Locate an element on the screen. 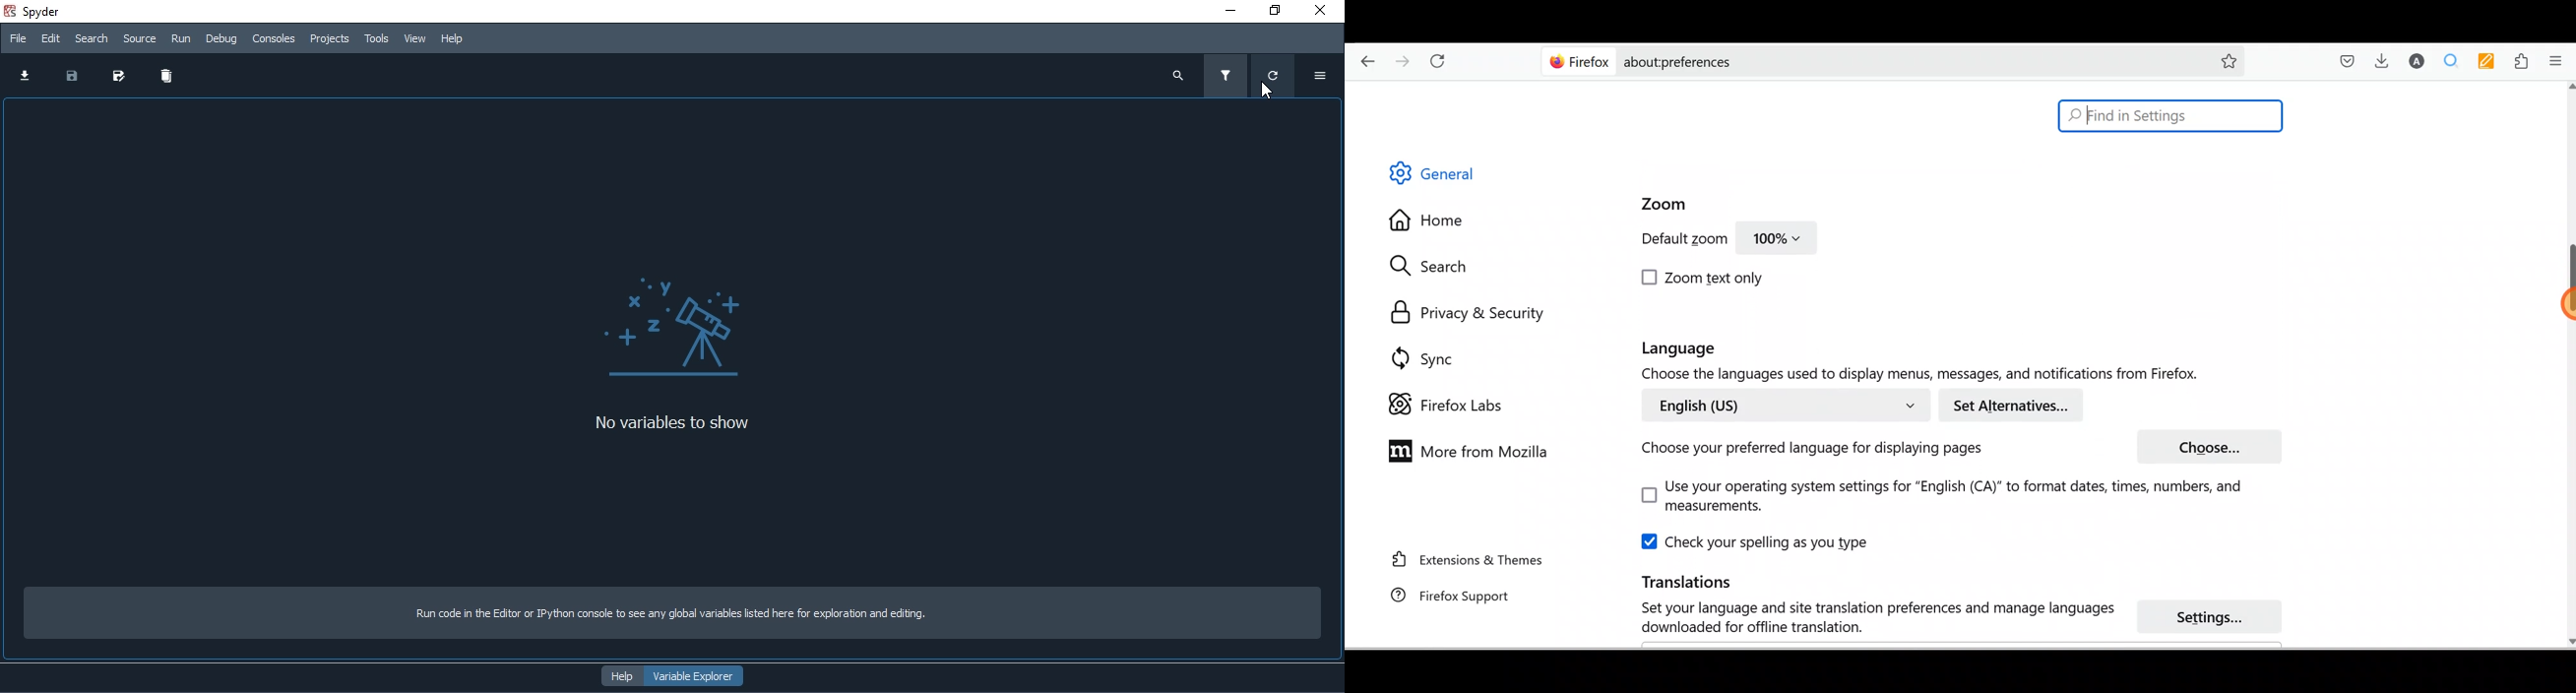 Image resolution: width=2576 pixels, height=700 pixels. Consoles is located at coordinates (273, 39).